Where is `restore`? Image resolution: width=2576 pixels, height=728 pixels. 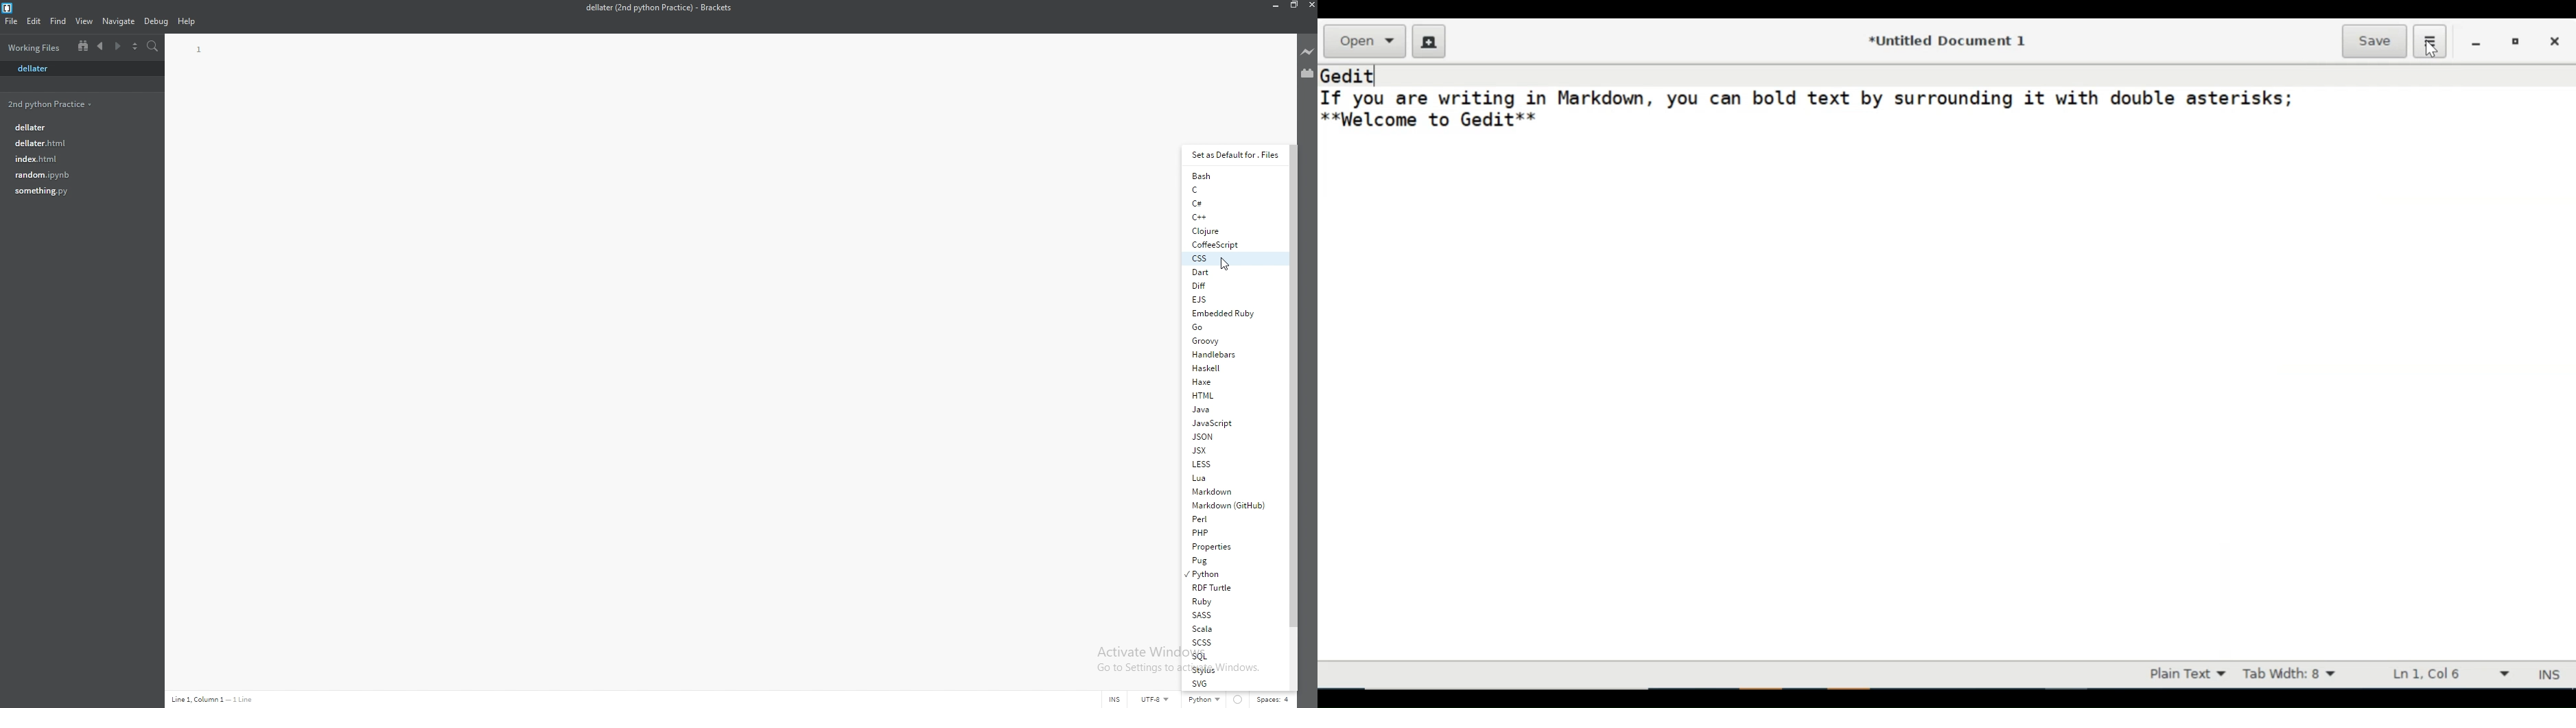
restore is located at coordinates (2520, 41).